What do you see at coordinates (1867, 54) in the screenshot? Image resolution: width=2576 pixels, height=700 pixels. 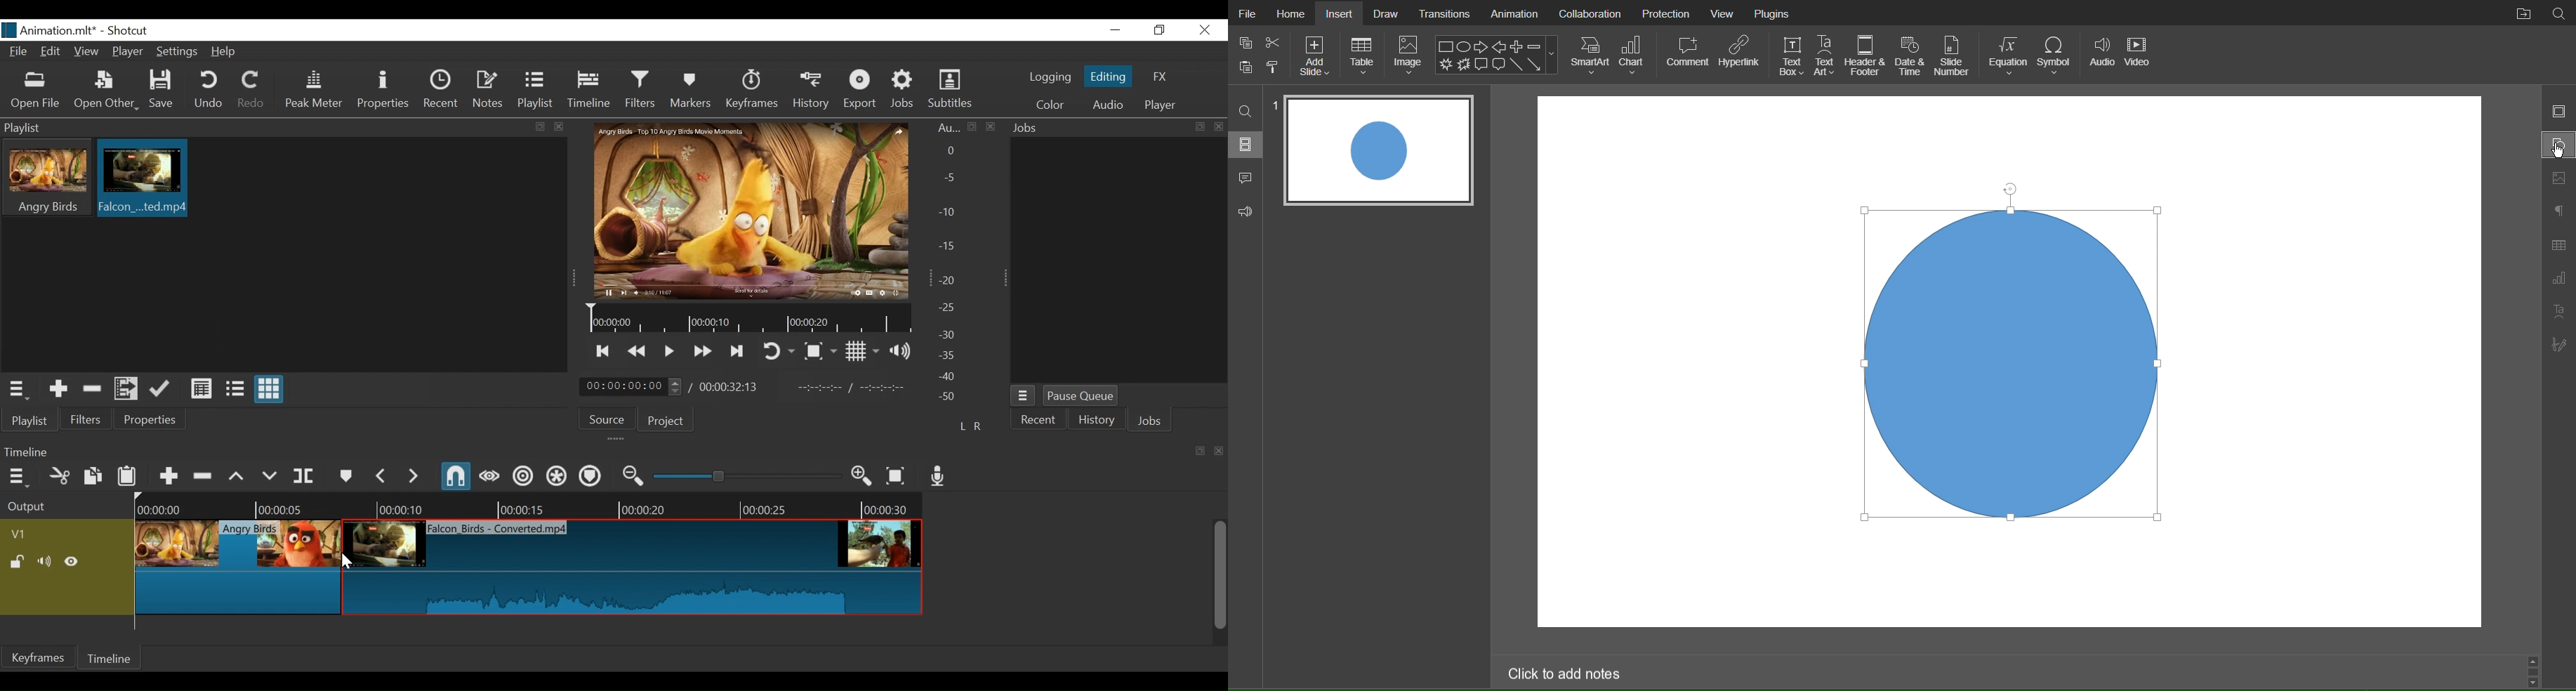 I see `Header & Footer` at bounding box center [1867, 54].